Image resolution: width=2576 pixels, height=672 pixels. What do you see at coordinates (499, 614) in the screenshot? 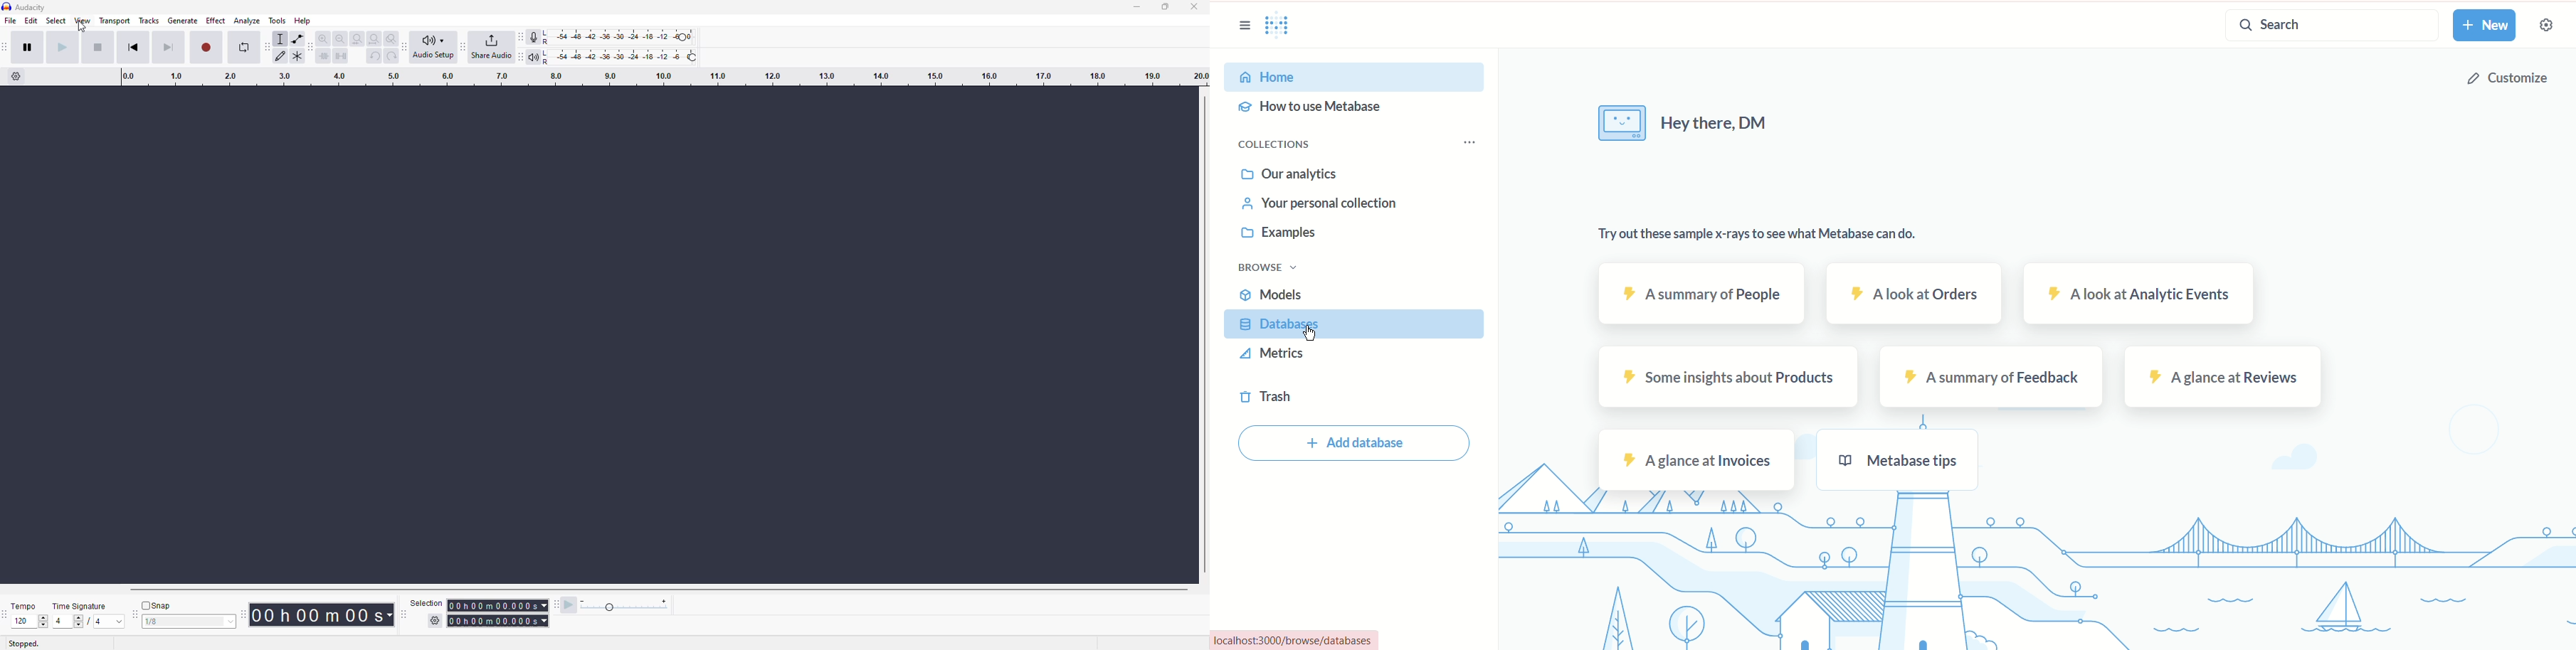
I see `time` at bounding box center [499, 614].